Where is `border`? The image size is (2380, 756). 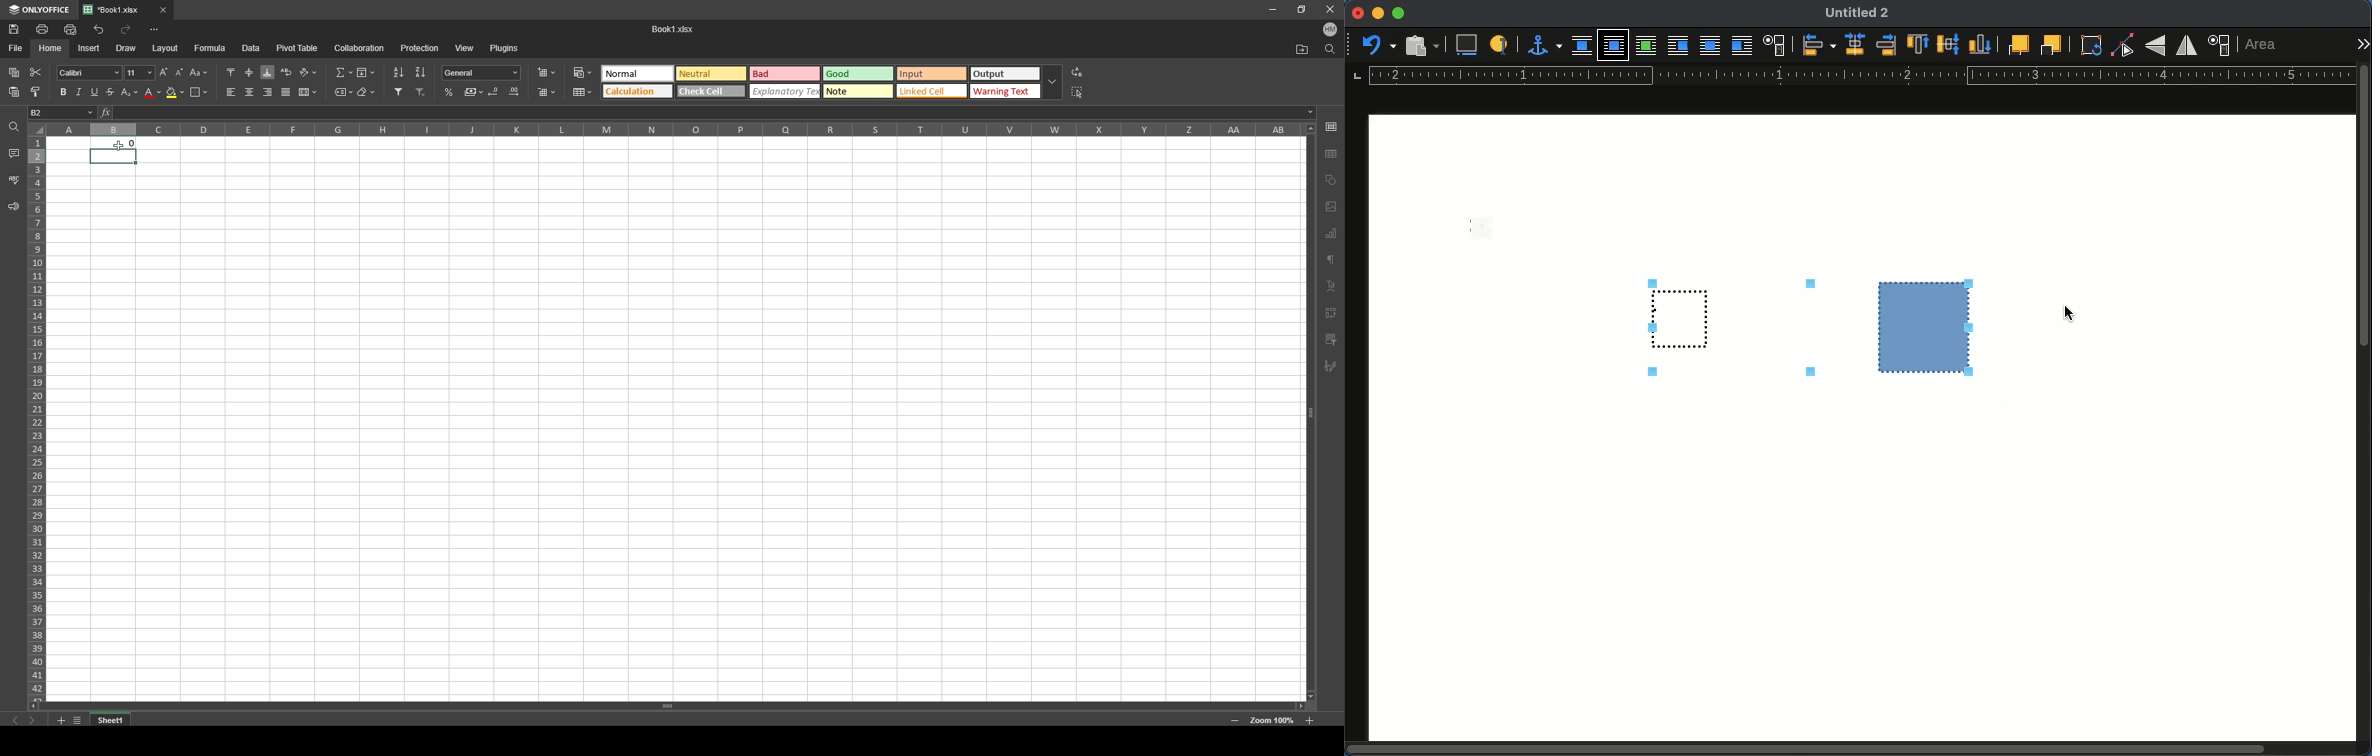
border is located at coordinates (199, 92).